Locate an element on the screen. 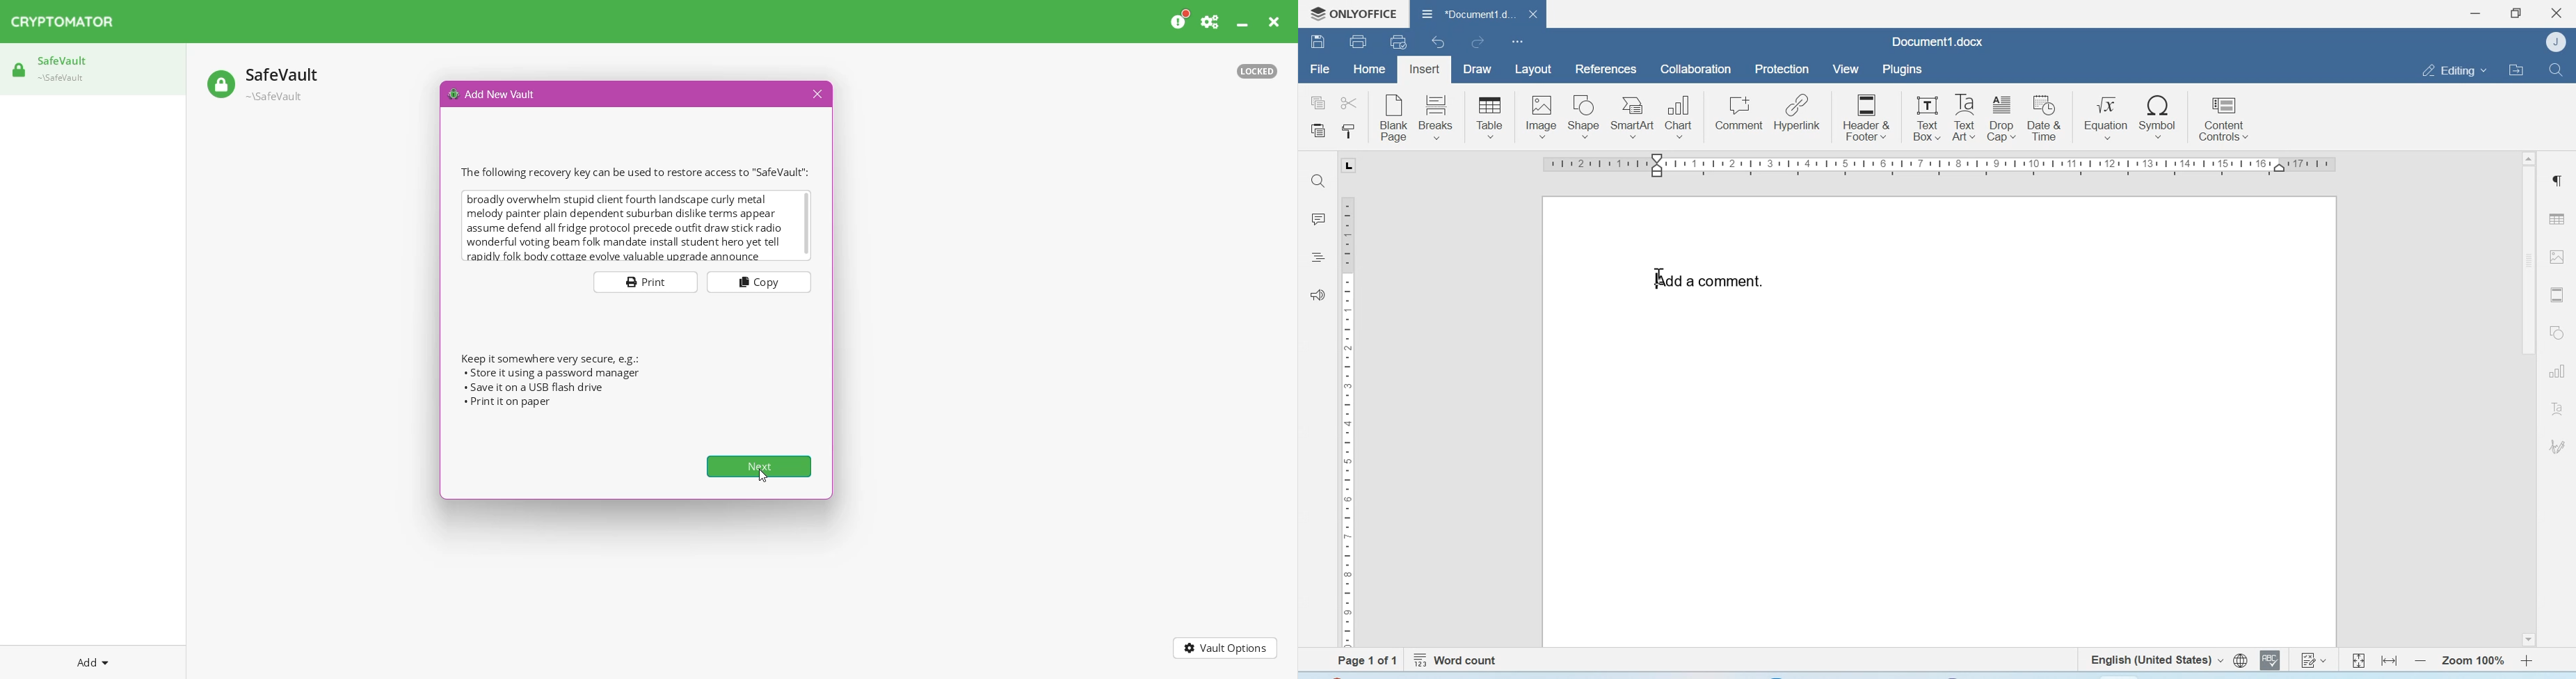  Header & footer is located at coordinates (2557, 295).